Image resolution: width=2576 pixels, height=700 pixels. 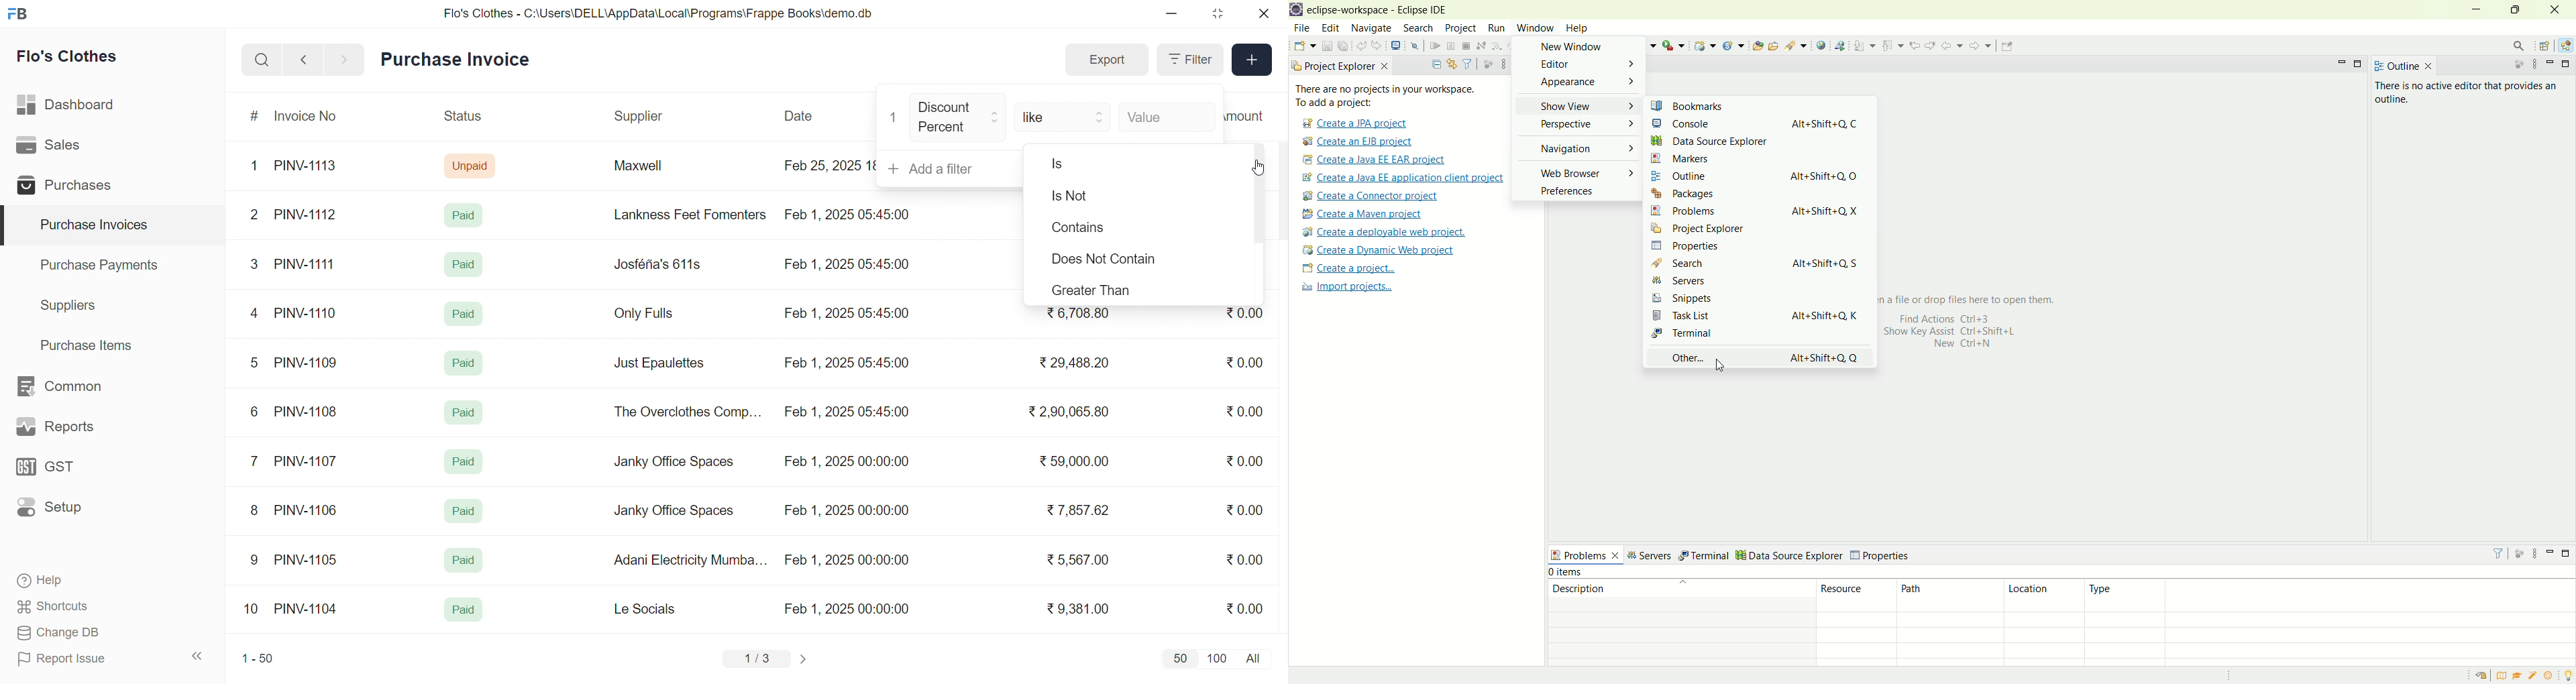 What do you see at coordinates (307, 312) in the screenshot?
I see `PINV-1110` at bounding box center [307, 312].